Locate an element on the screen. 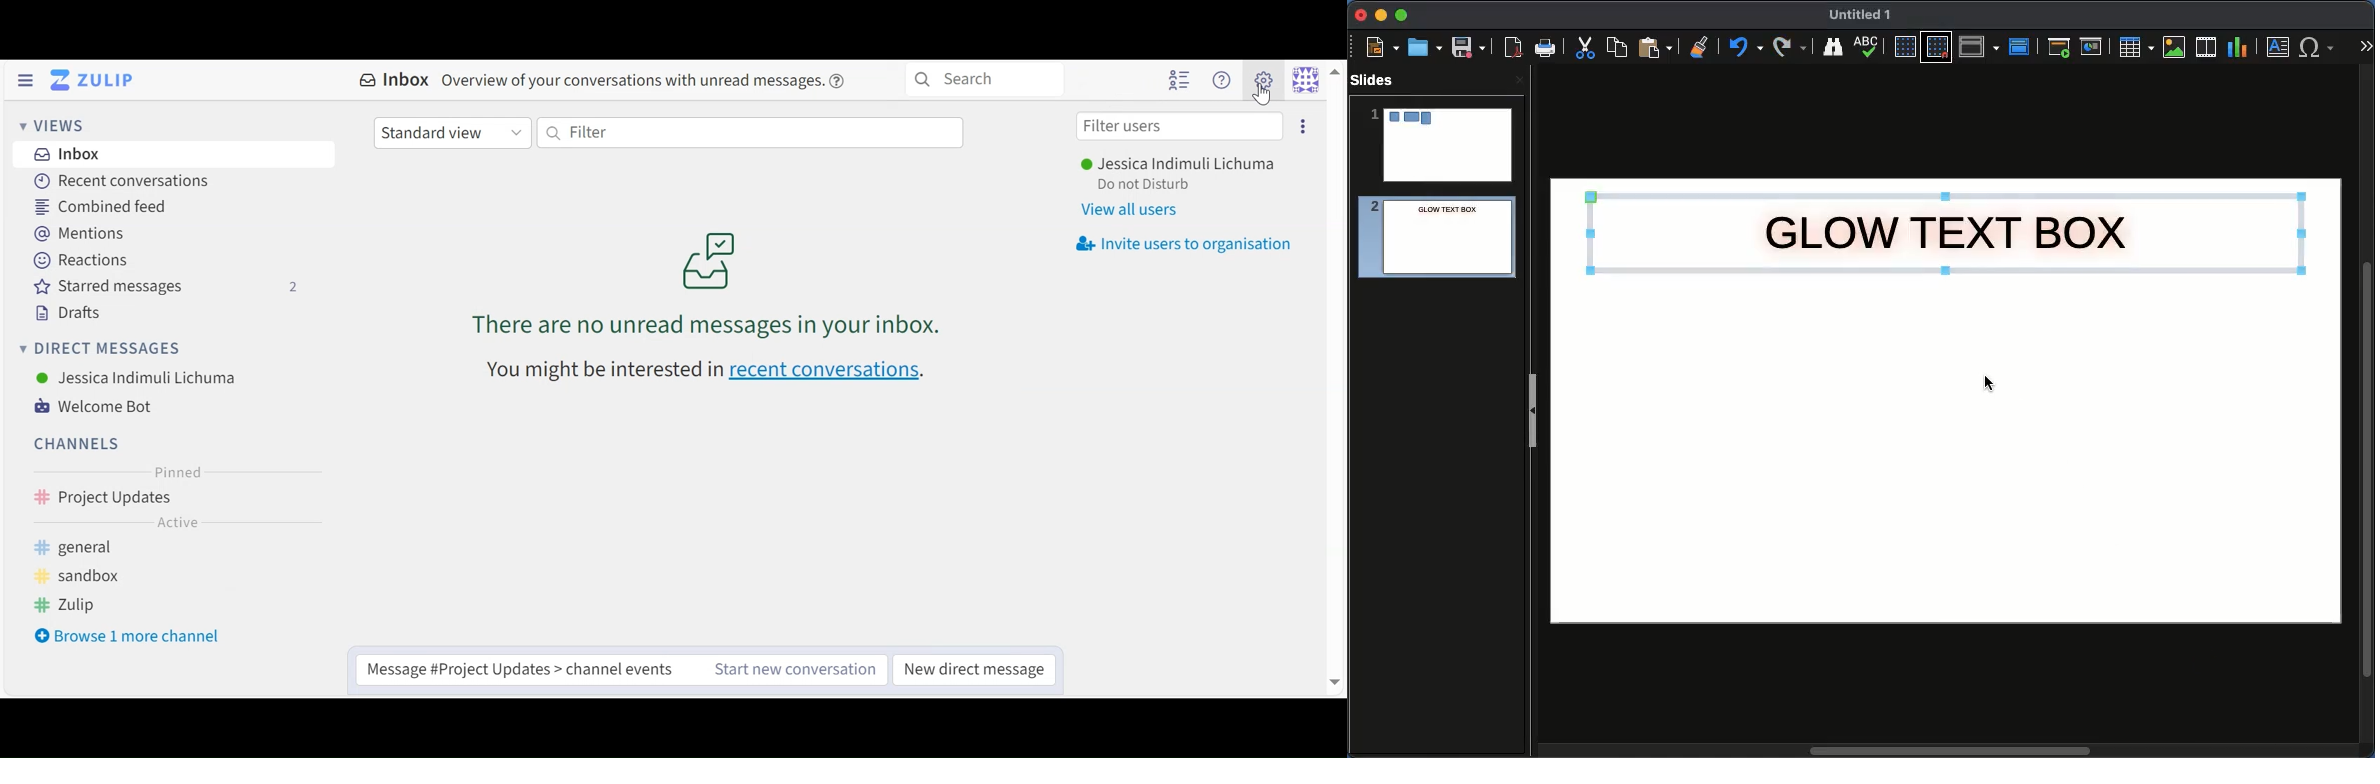 The height and width of the screenshot is (784, 2380). Spell check is located at coordinates (1868, 48).